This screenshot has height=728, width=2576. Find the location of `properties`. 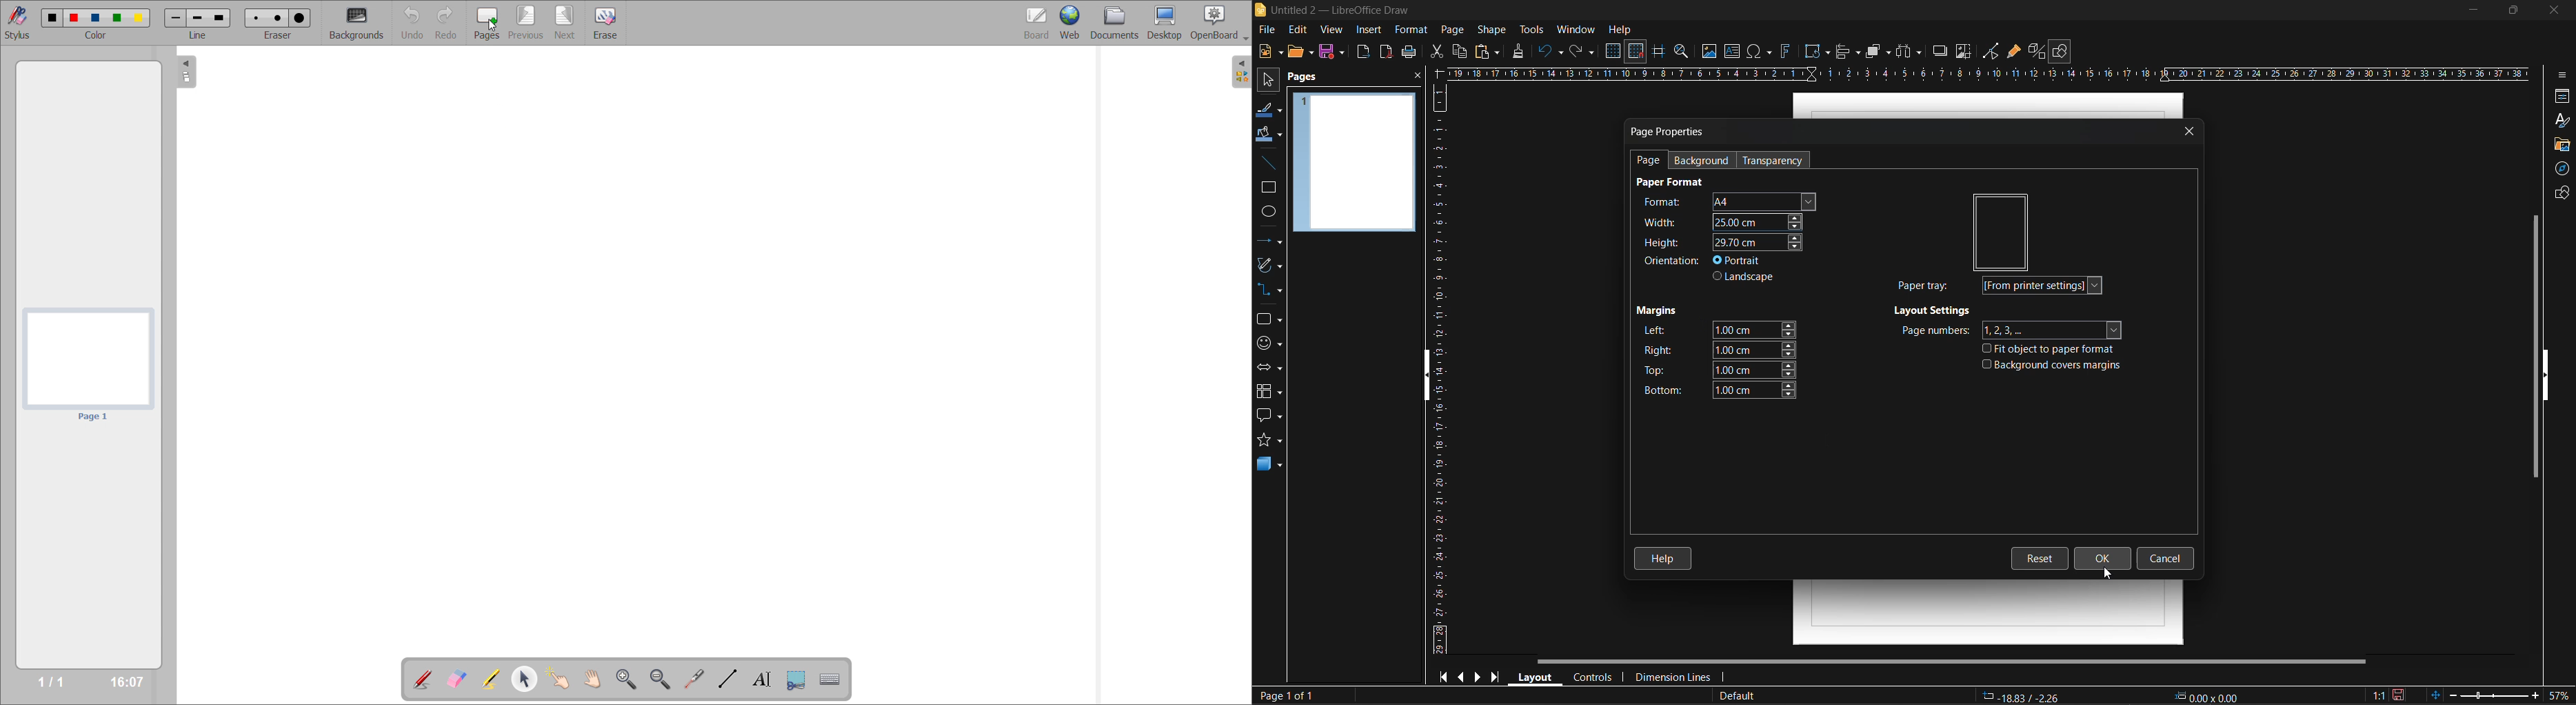

properties is located at coordinates (2561, 95).